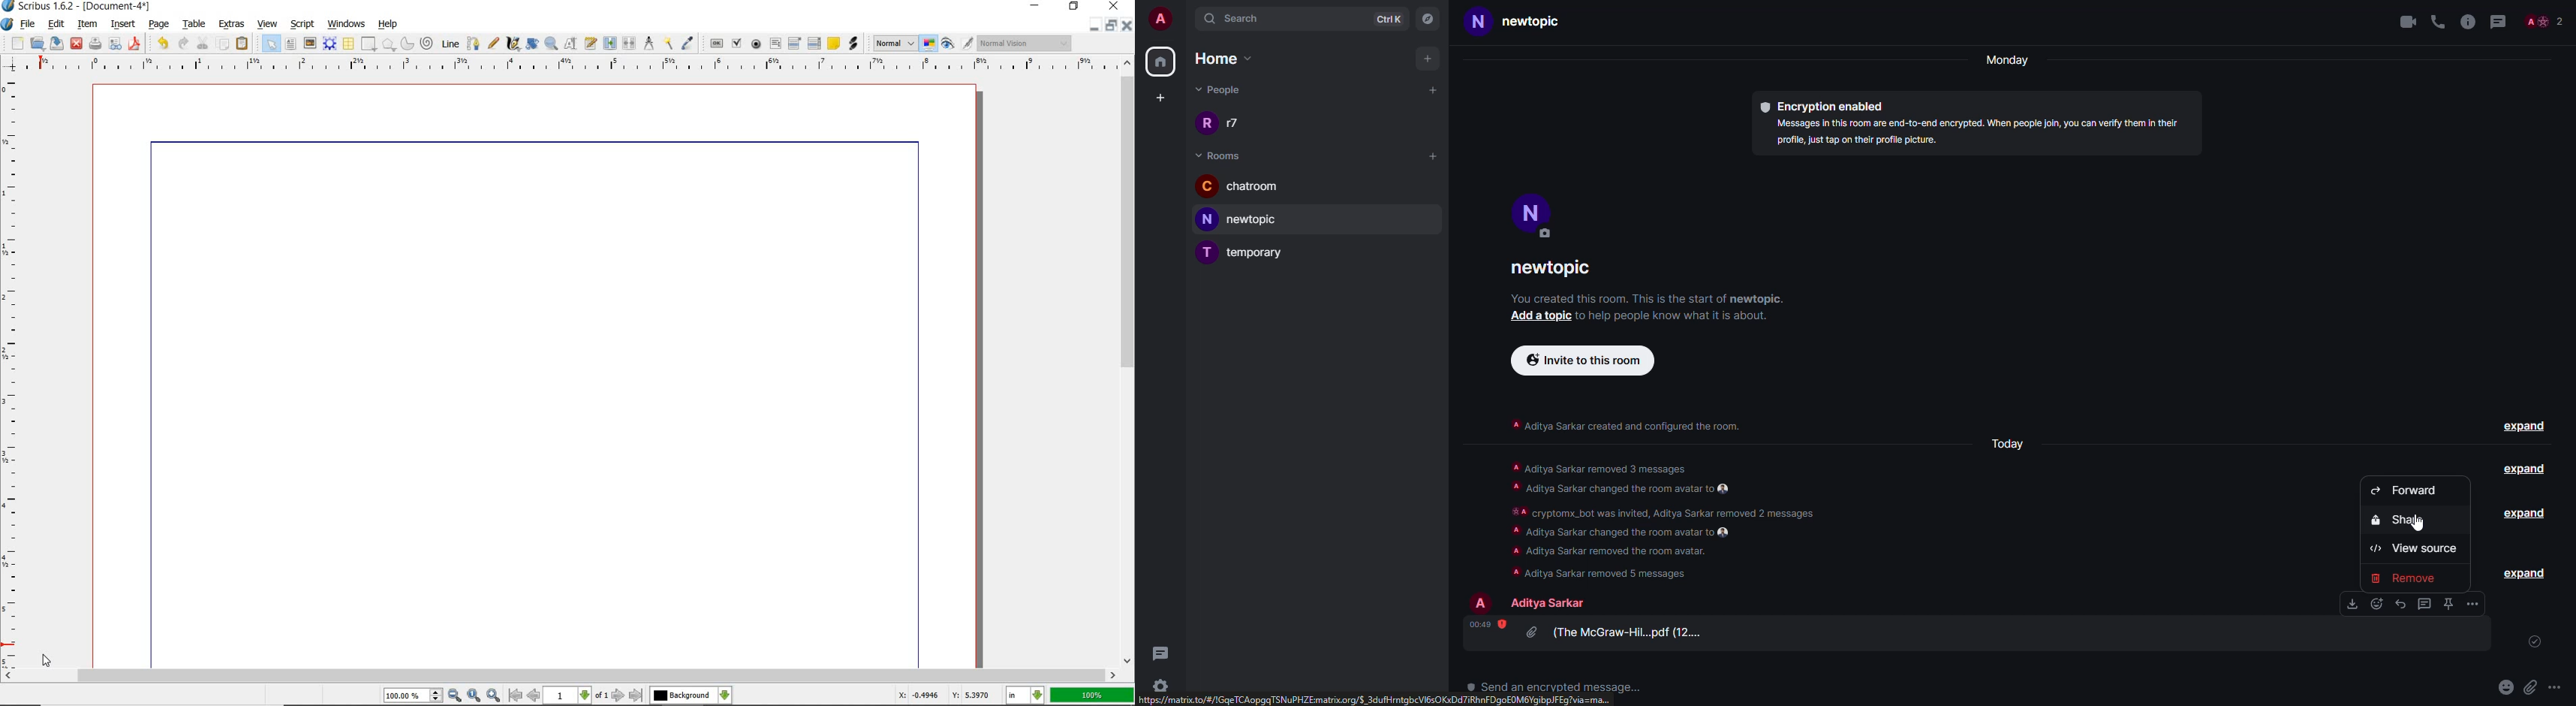 The image size is (2576, 728). I want to click on options, so click(2474, 604).